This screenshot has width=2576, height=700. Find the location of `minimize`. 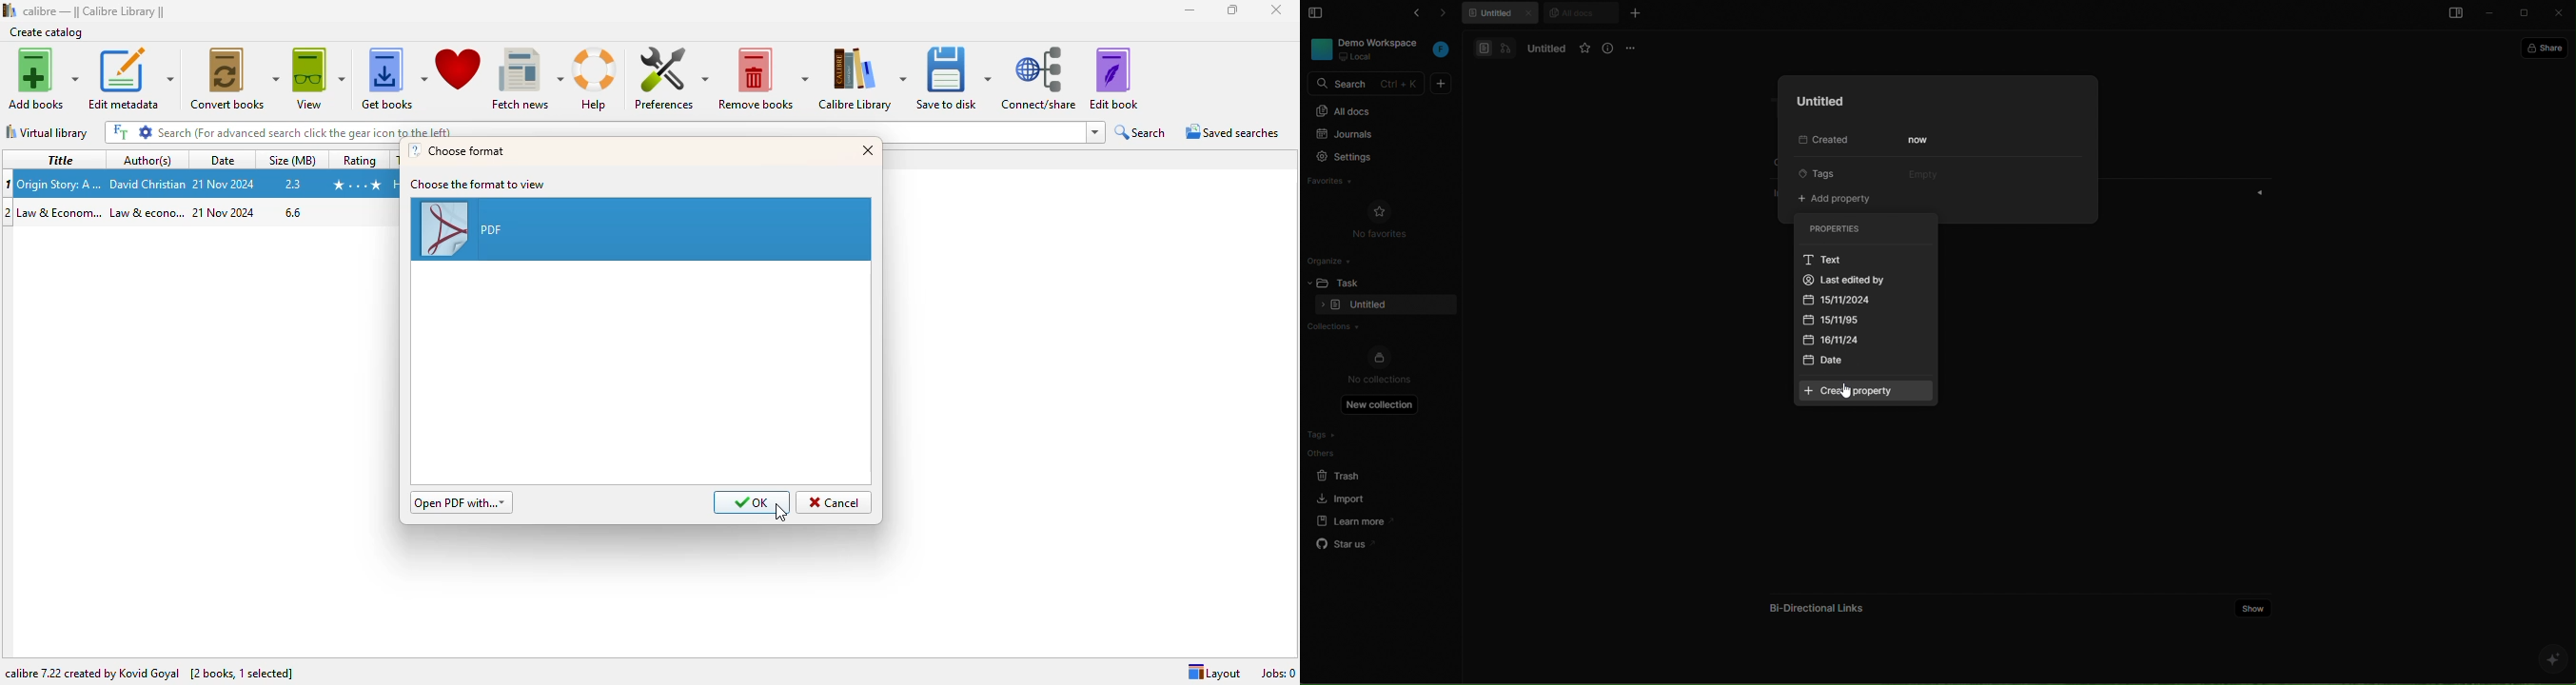

minimize is located at coordinates (1189, 10).